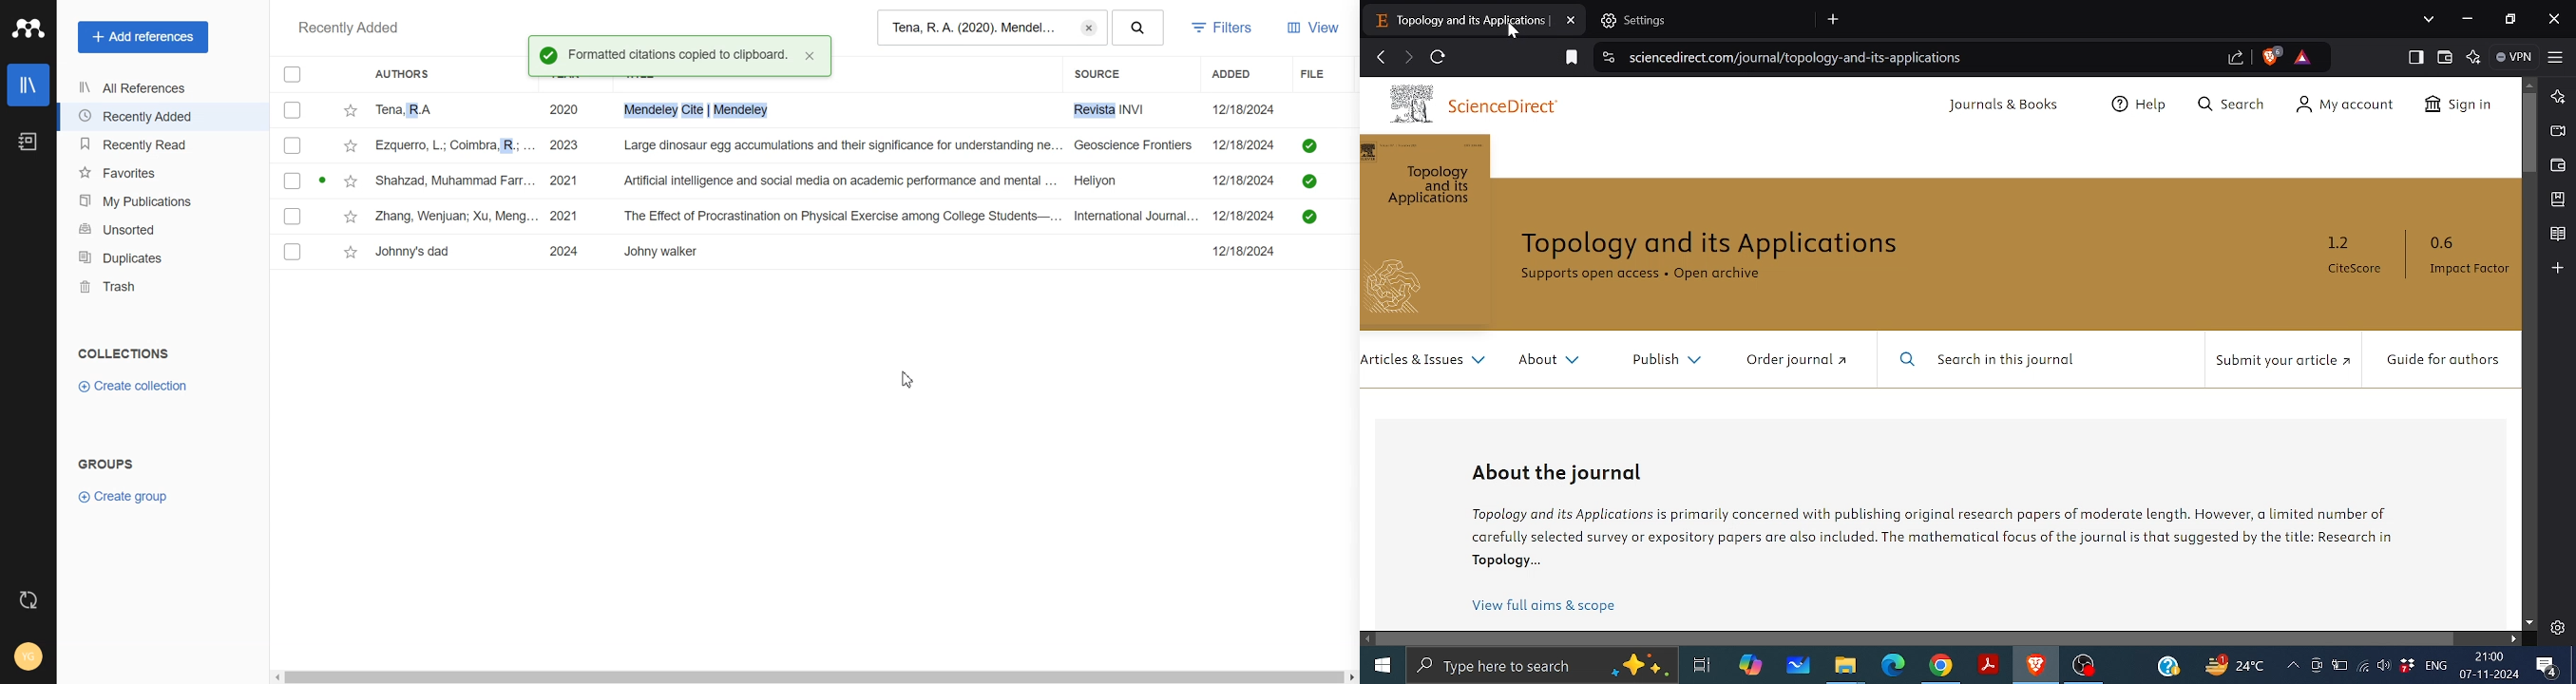 The height and width of the screenshot is (700, 2576). Describe the element at coordinates (293, 110) in the screenshot. I see `Checkbox` at that location.